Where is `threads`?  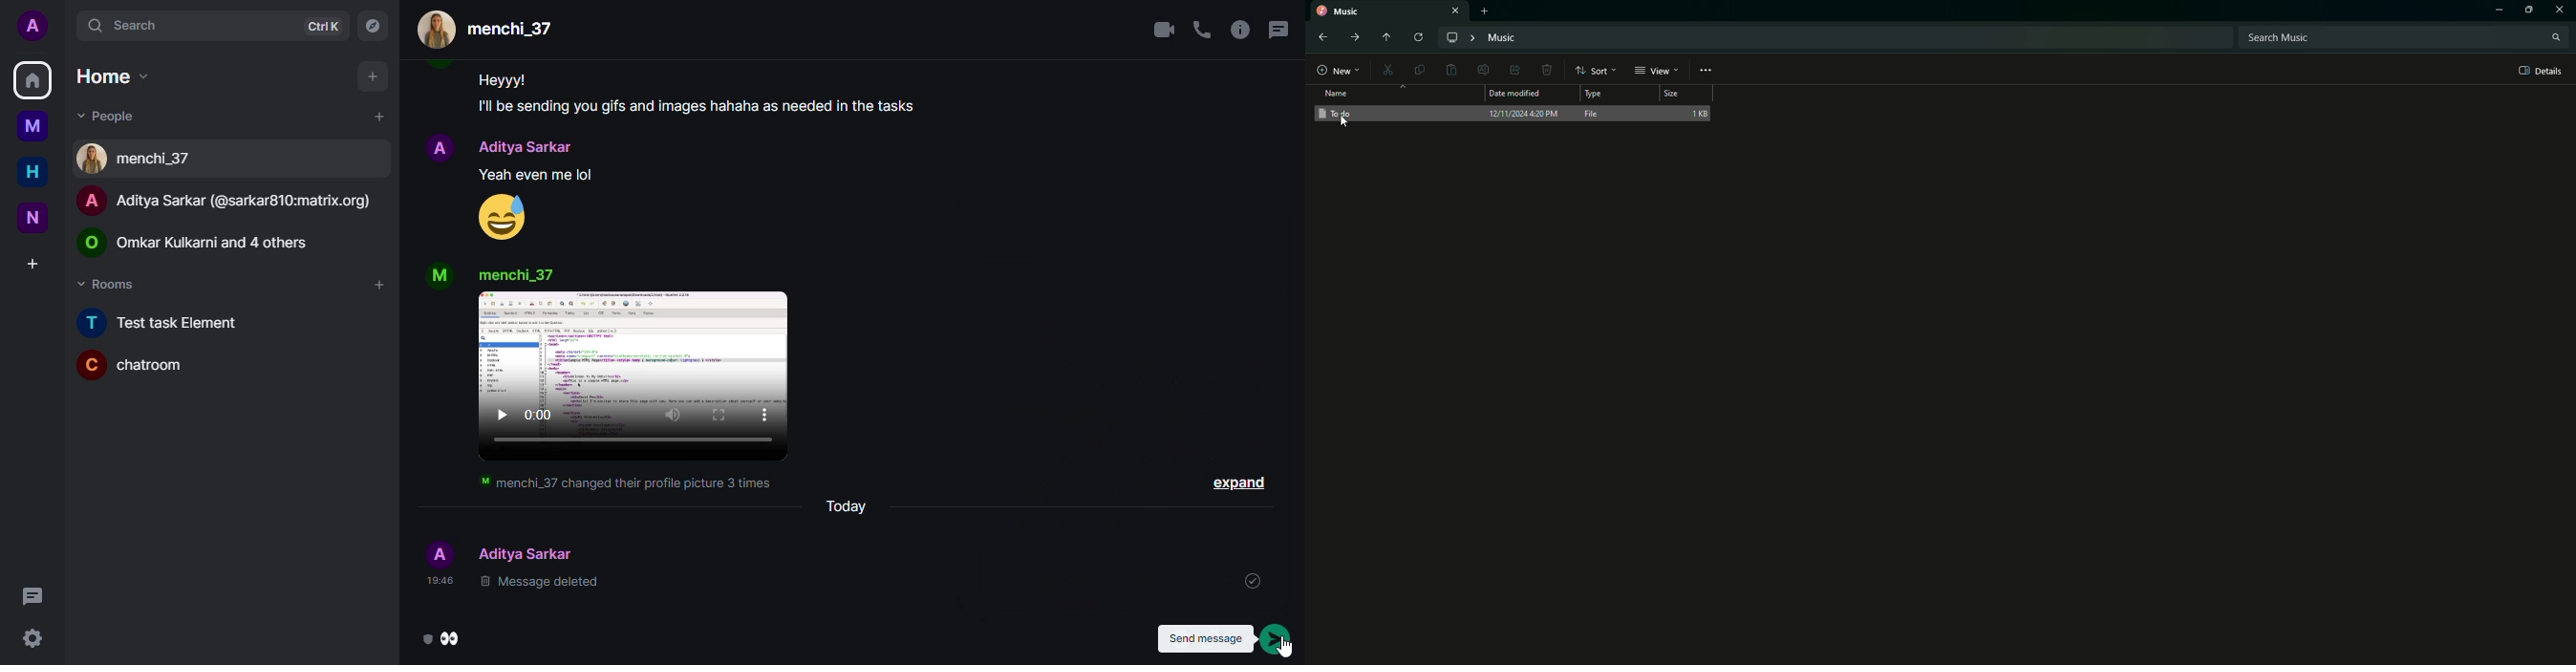 threads is located at coordinates (1277, 30).